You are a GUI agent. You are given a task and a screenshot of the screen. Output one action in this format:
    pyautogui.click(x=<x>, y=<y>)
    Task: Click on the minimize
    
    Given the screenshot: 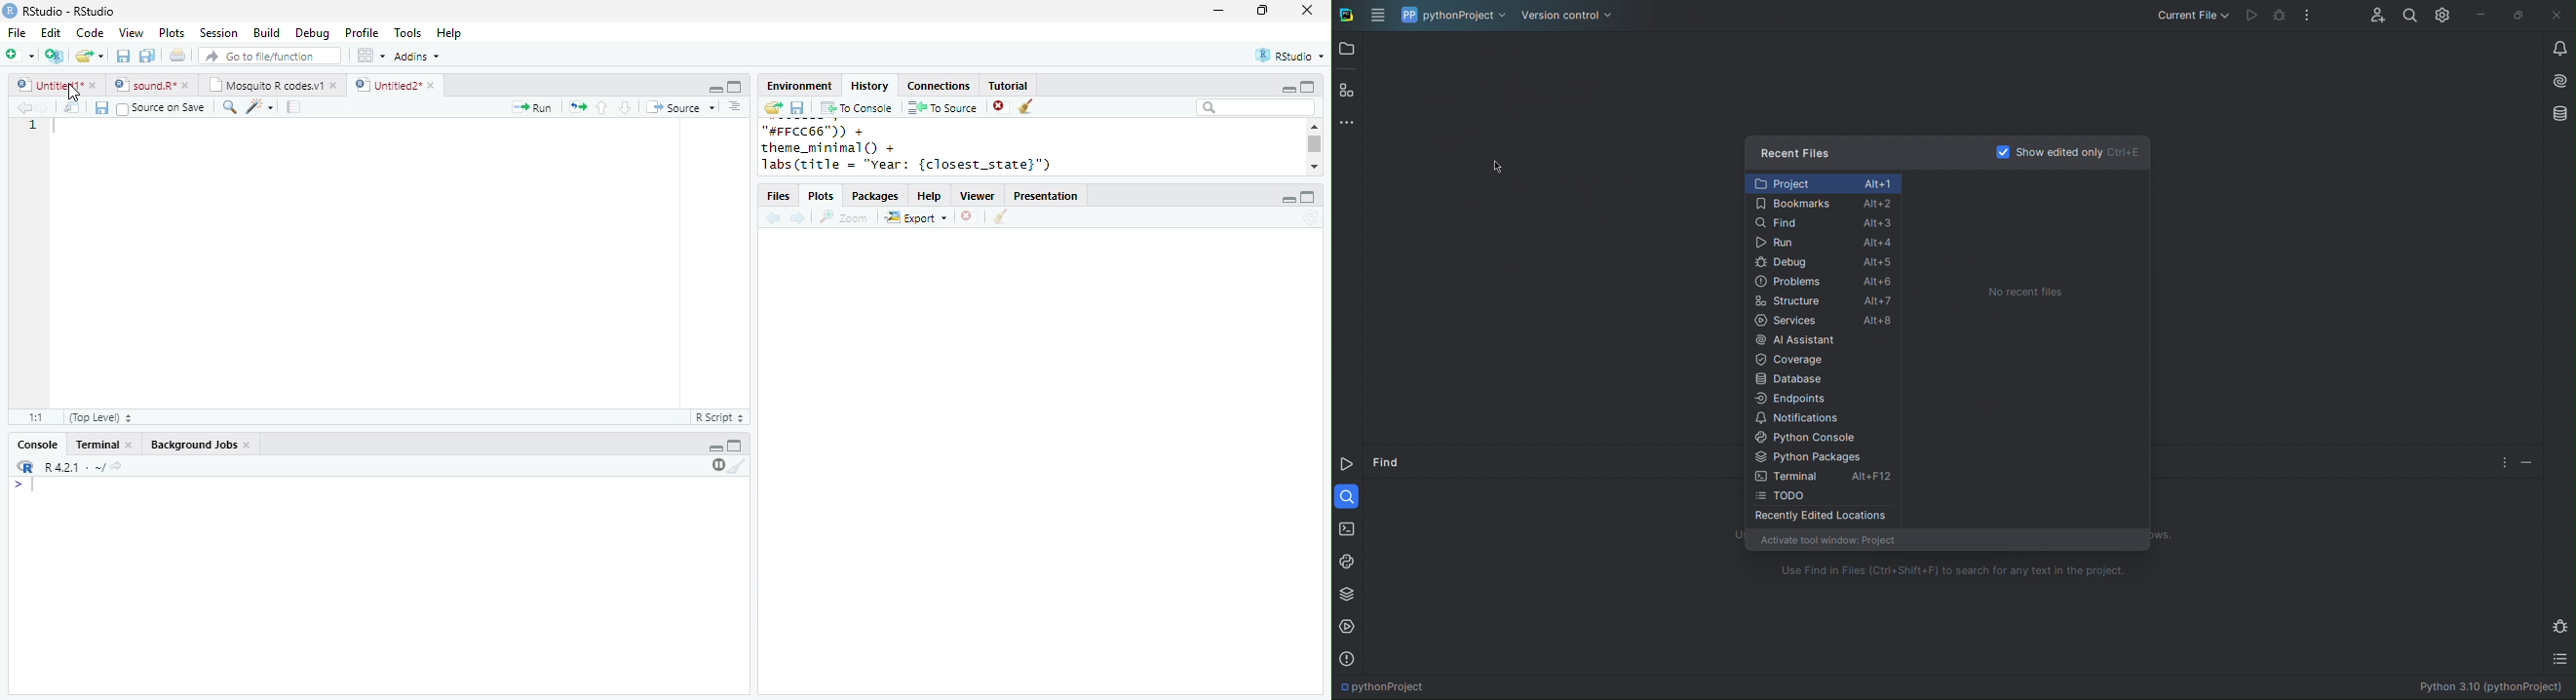 What is the action you would take?
    pyautogui.click(x=1217, y=10)
    